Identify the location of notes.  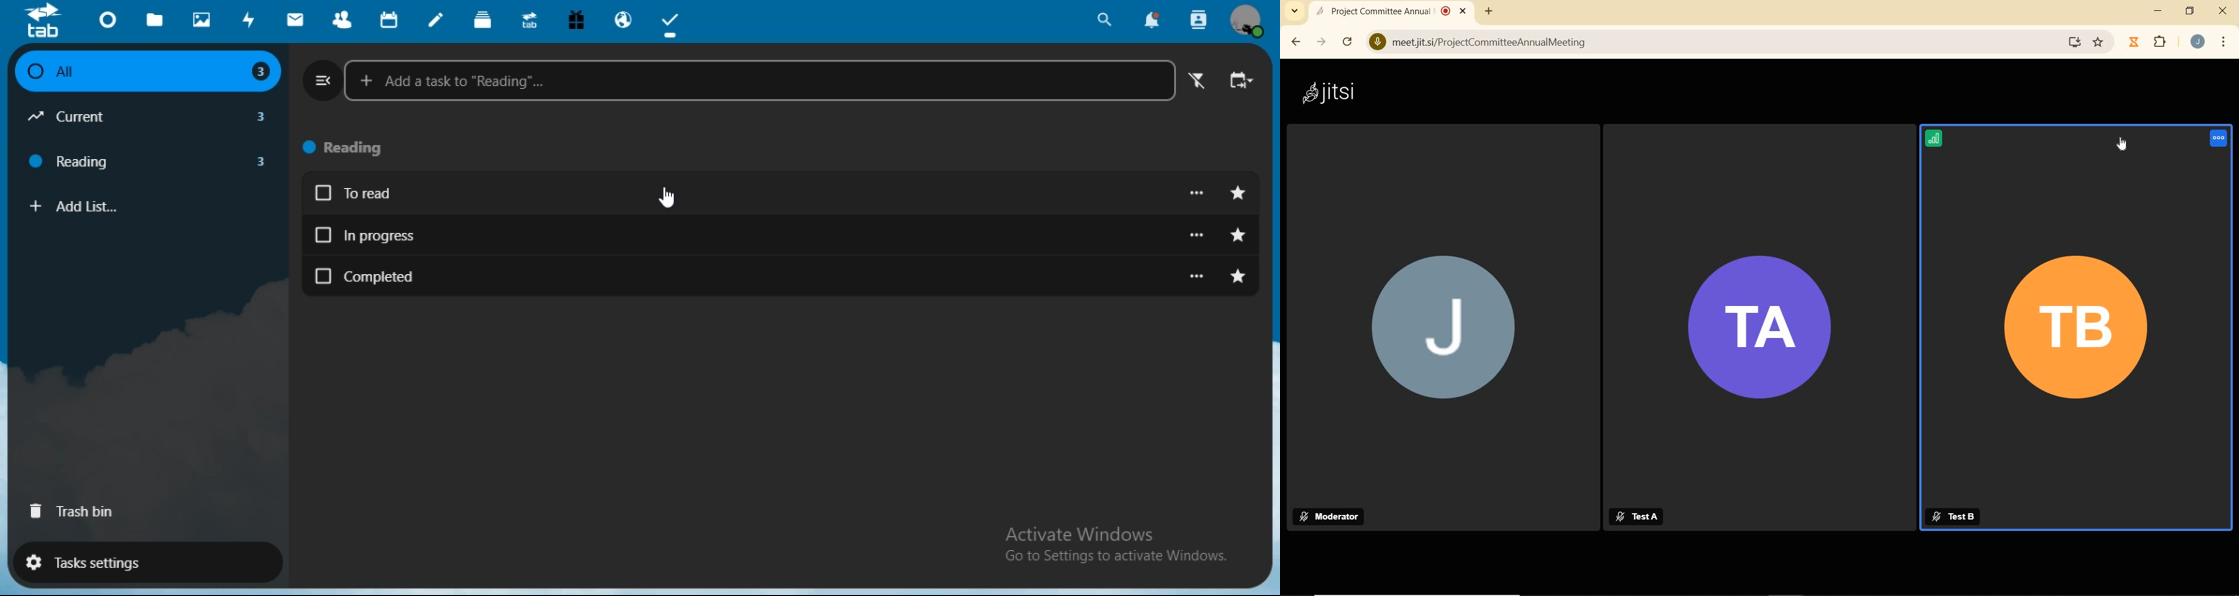
(437, 20).